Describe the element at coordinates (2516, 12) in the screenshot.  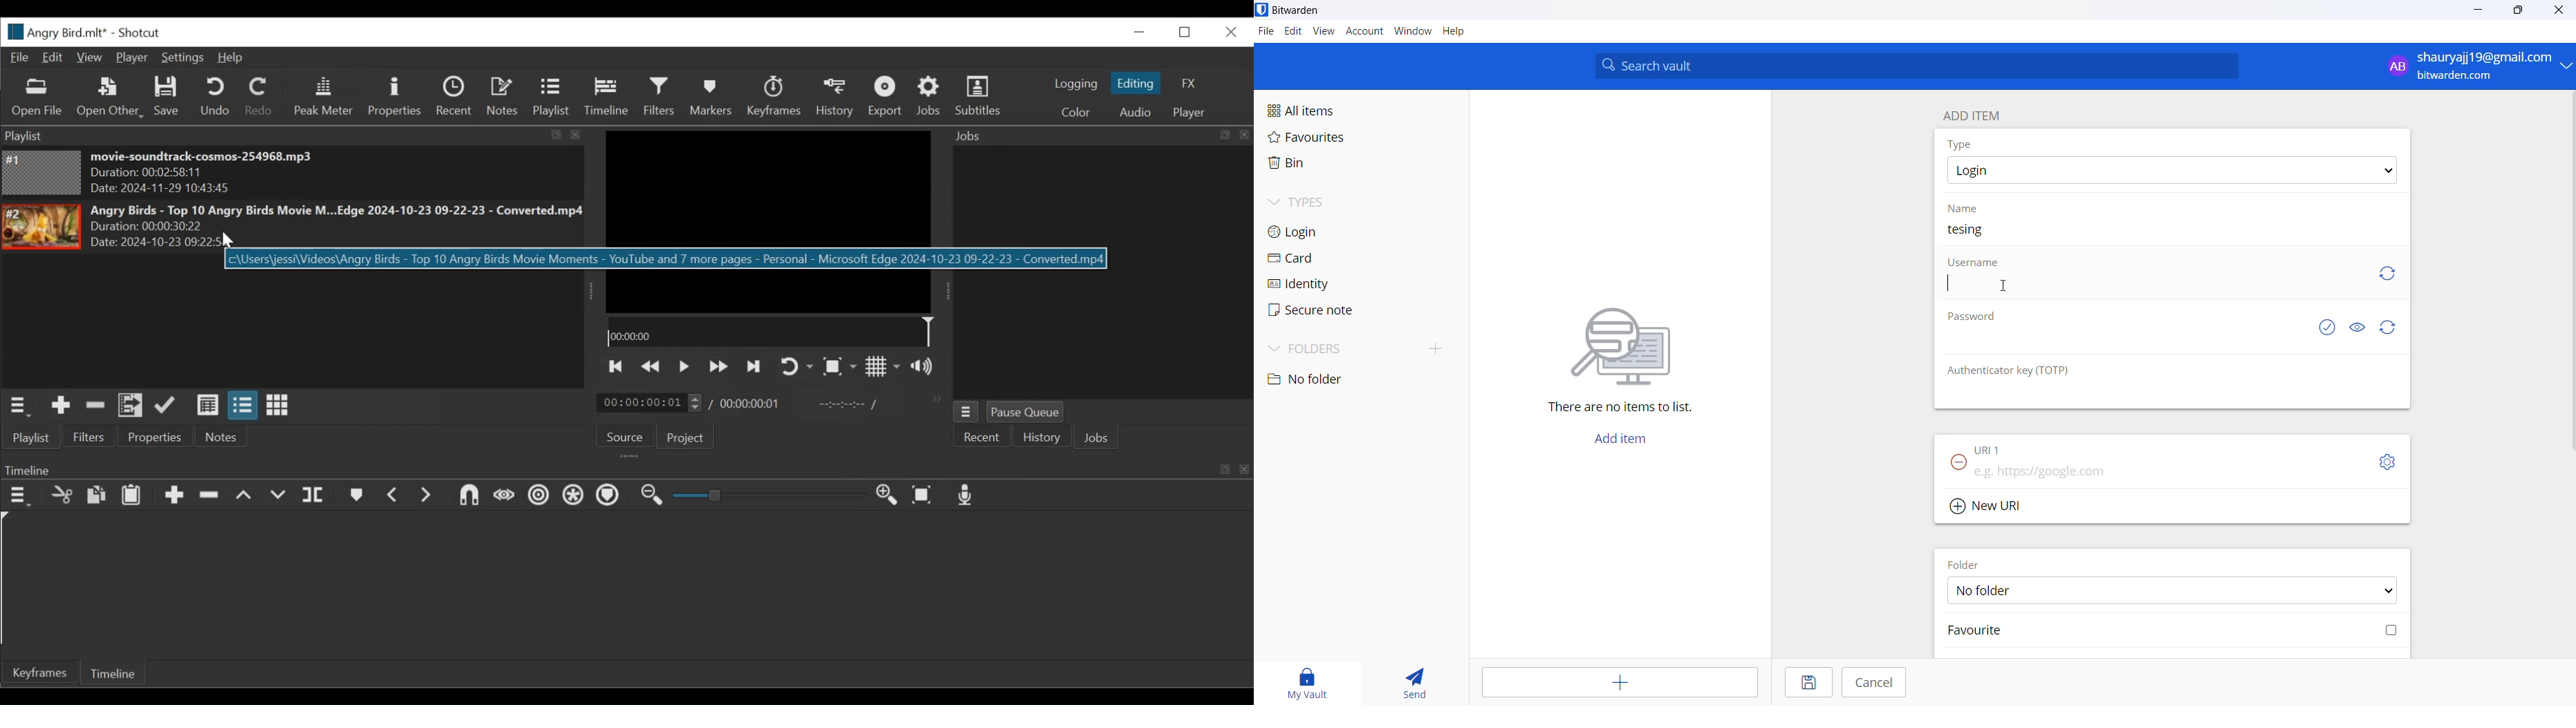
I see `maximize` at that location.